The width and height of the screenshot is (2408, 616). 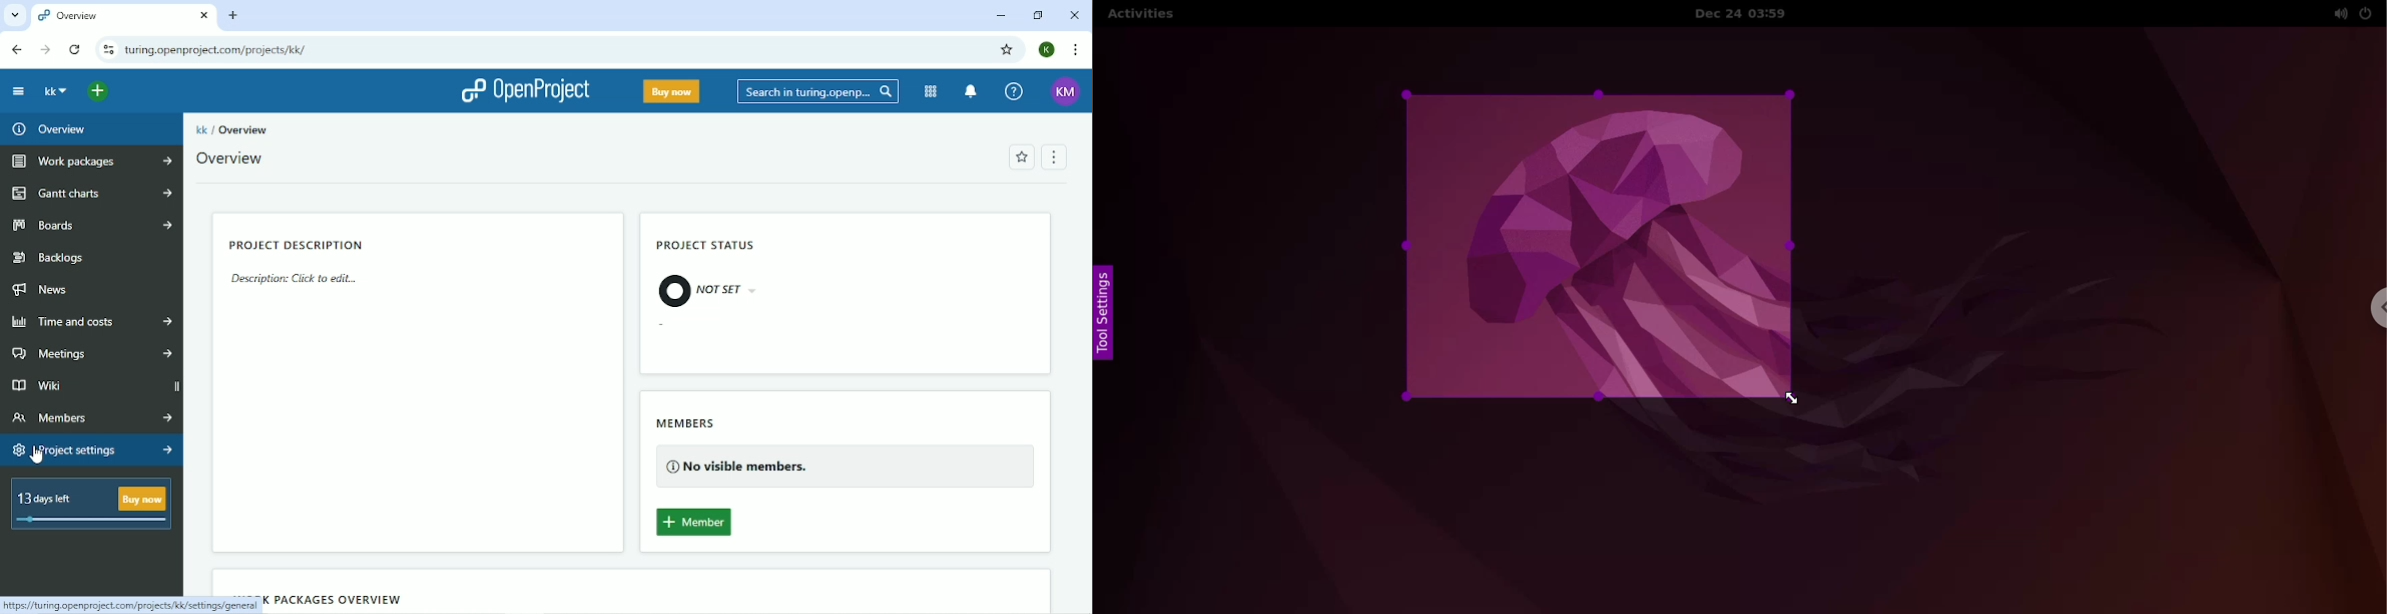 What do you see at coordinates (94, 161) in the screenshot?
I see `Work packages` at bounding box center [94, 161].